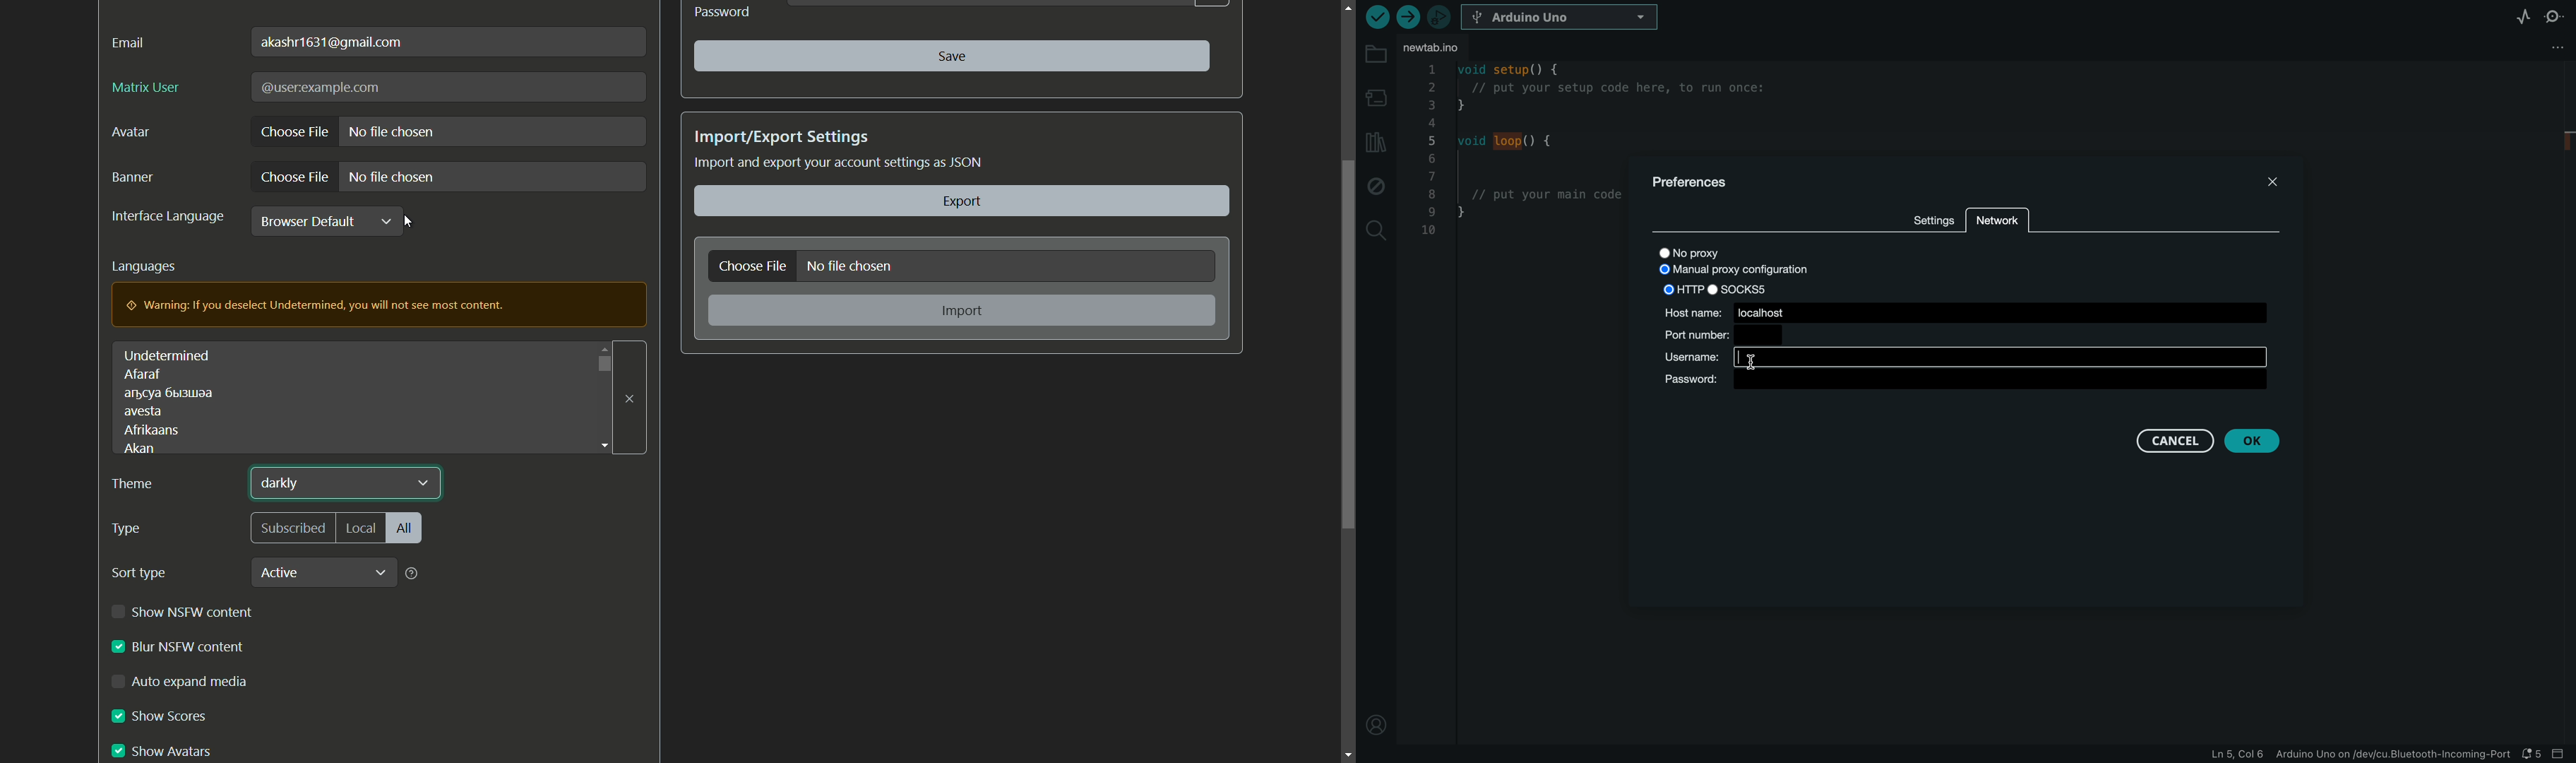  What do you see at coordinates (361, 528) in the screenshot?
I see `local` at bounding box center [361, 528].